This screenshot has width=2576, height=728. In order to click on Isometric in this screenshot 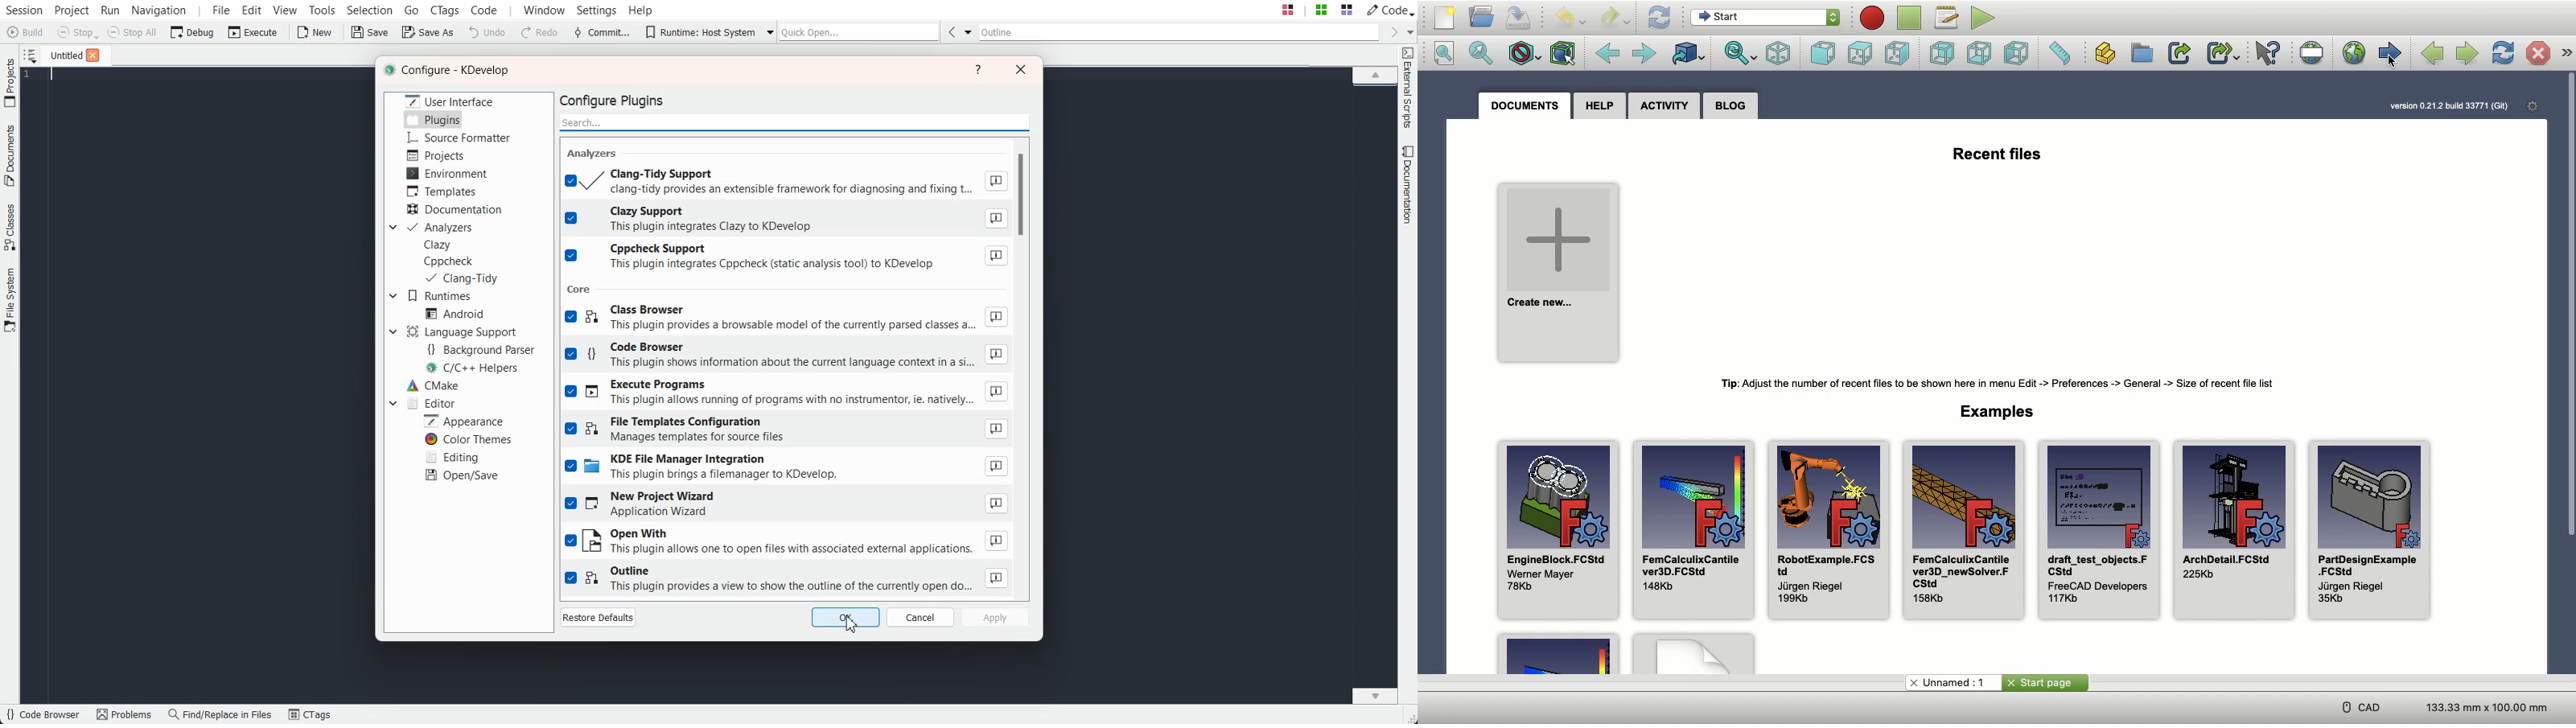, I will do `click(1780, 55)`.